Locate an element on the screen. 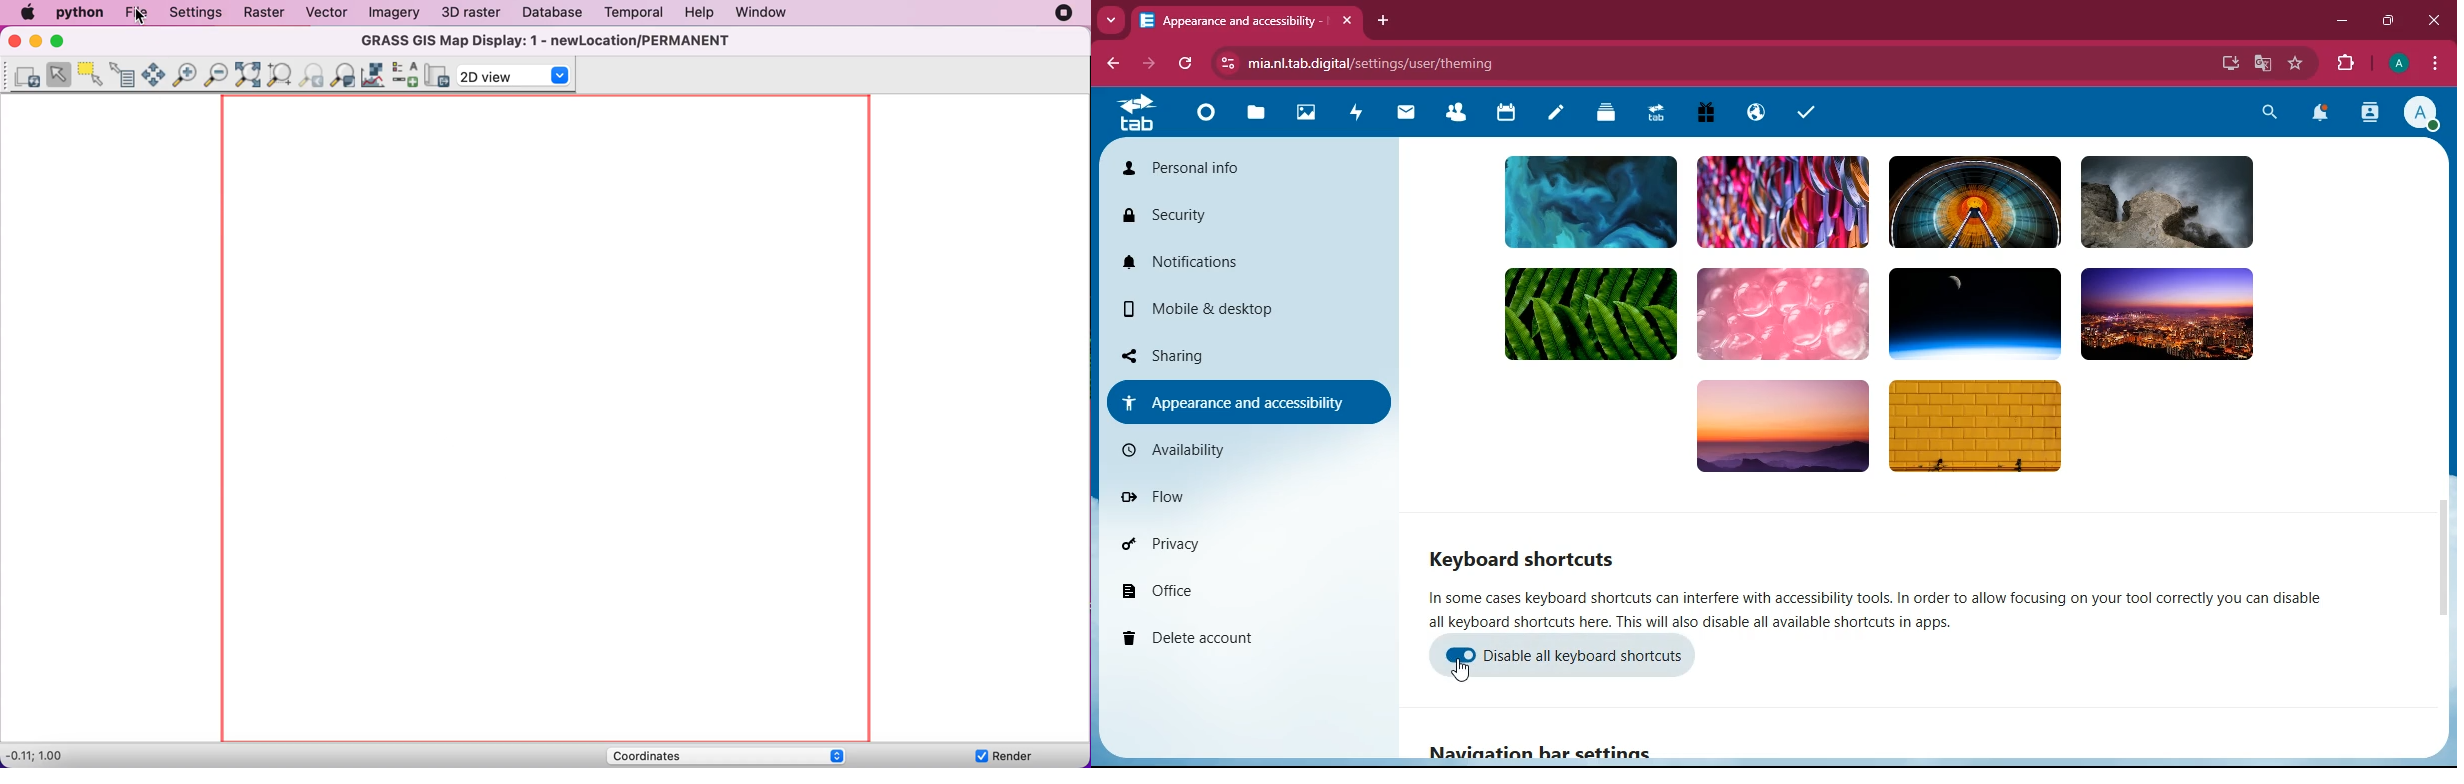 Image resolution: width=2464 pixels, height=784 pixels. maximize is located at coordinates (2388, 22).